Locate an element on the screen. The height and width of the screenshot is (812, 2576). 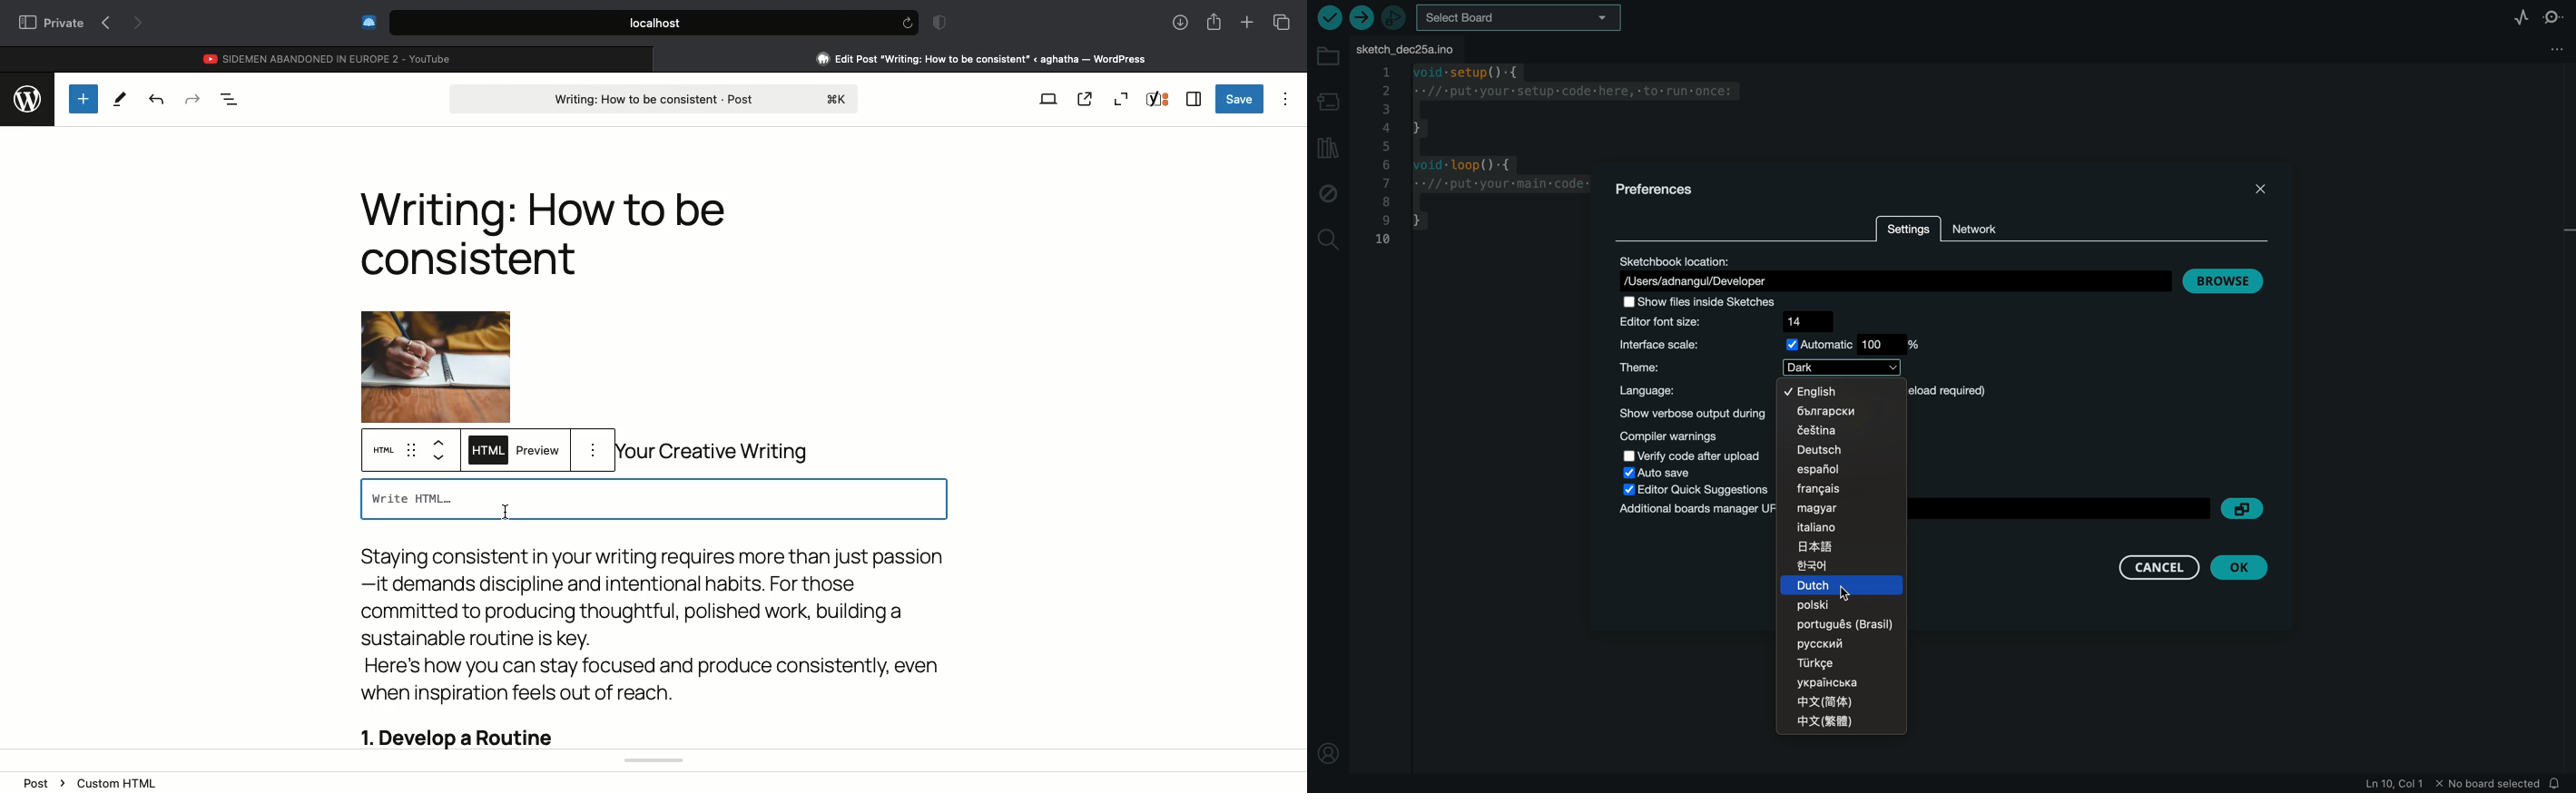
Document overview is located at coordinates (231, 99).